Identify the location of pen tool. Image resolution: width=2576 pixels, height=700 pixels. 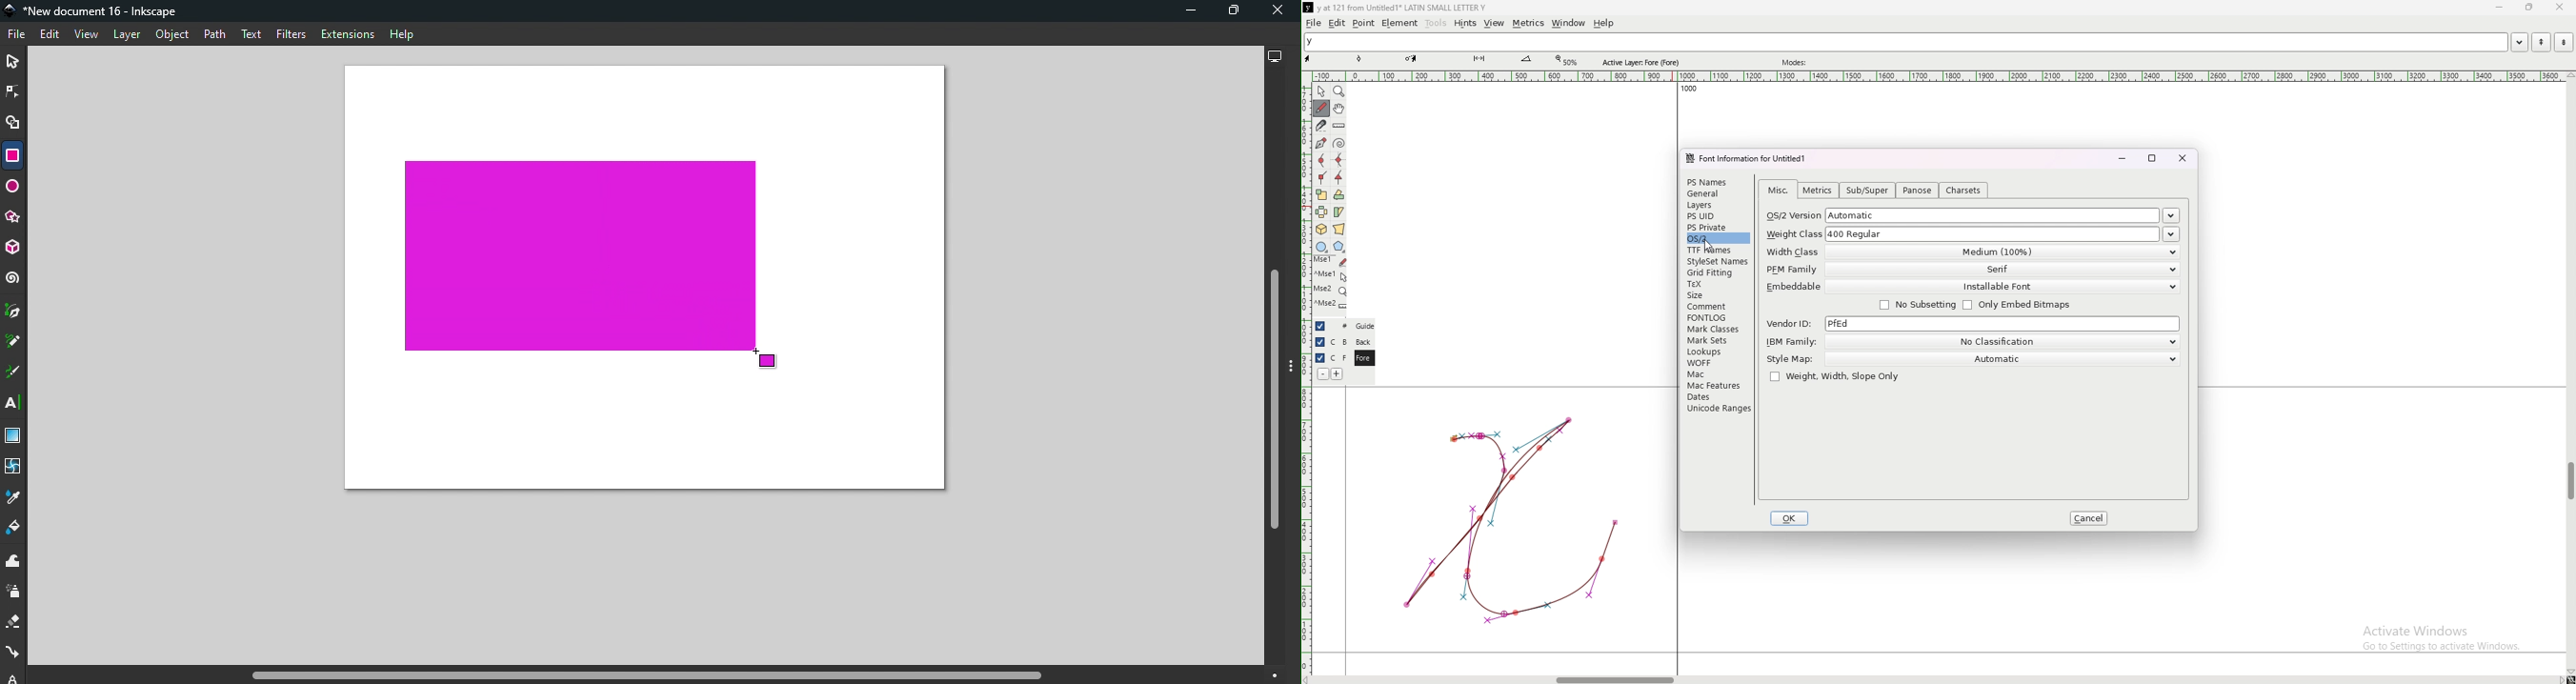
(1411, 58).